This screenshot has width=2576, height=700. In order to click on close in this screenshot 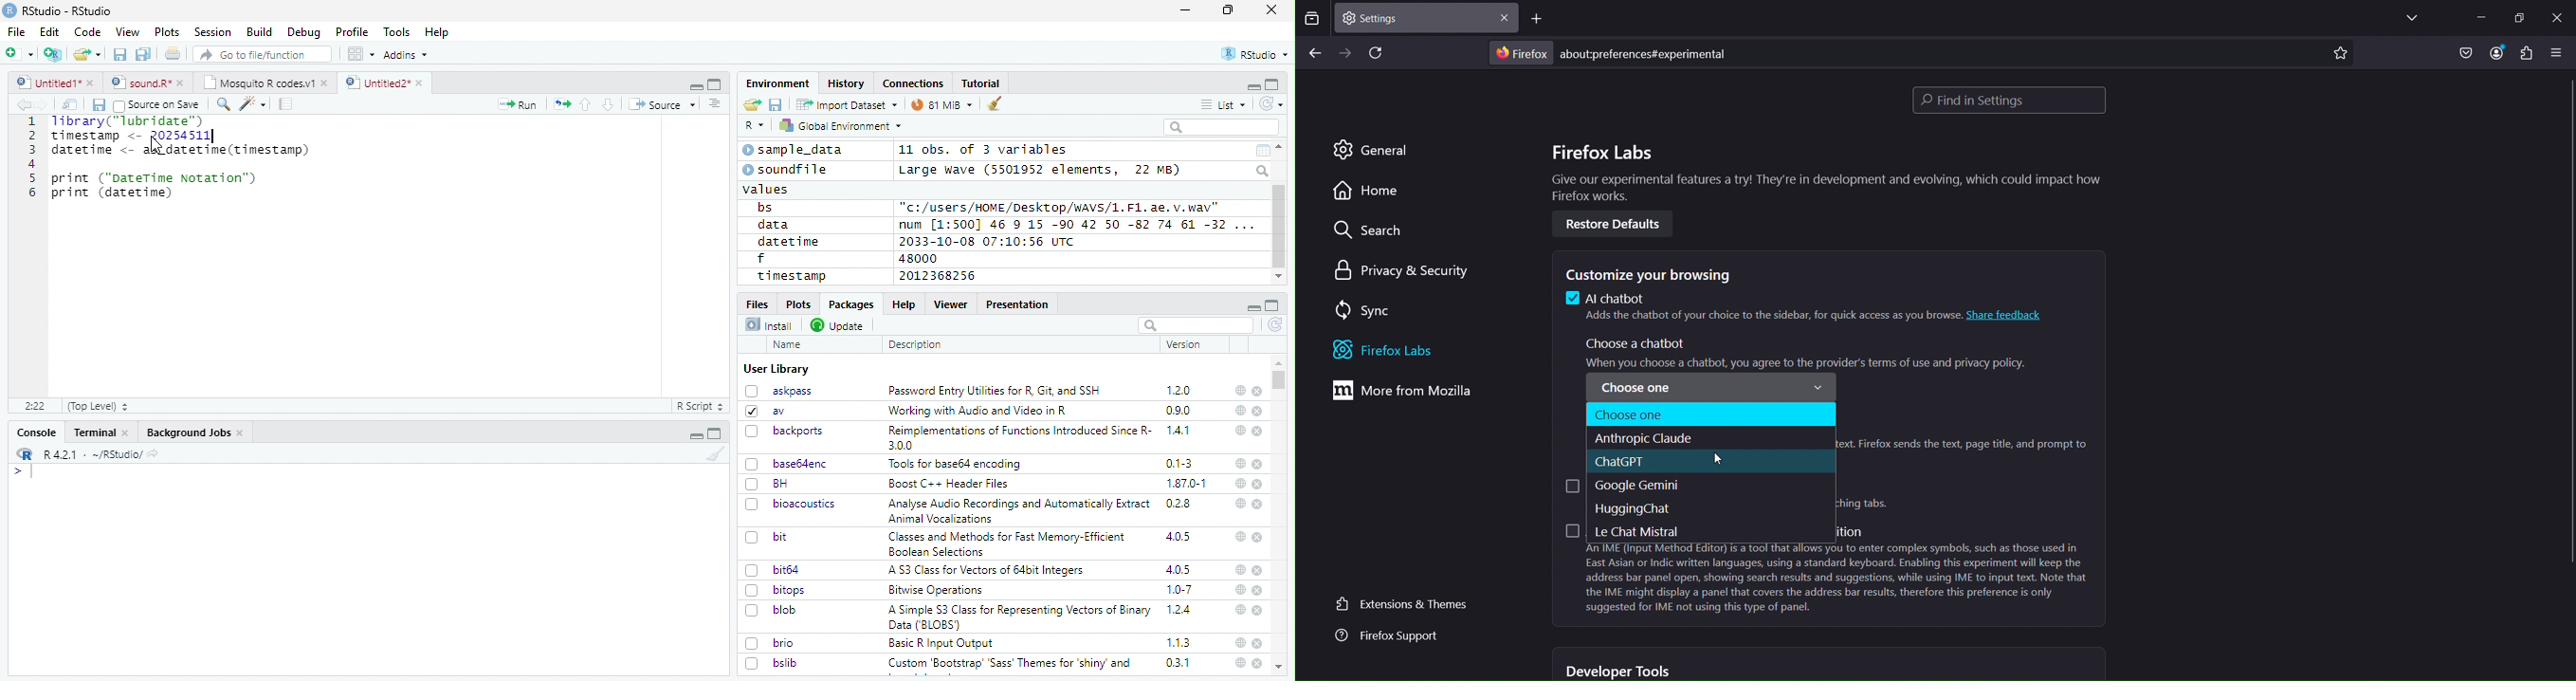, I will do `click(1258, 643)`.